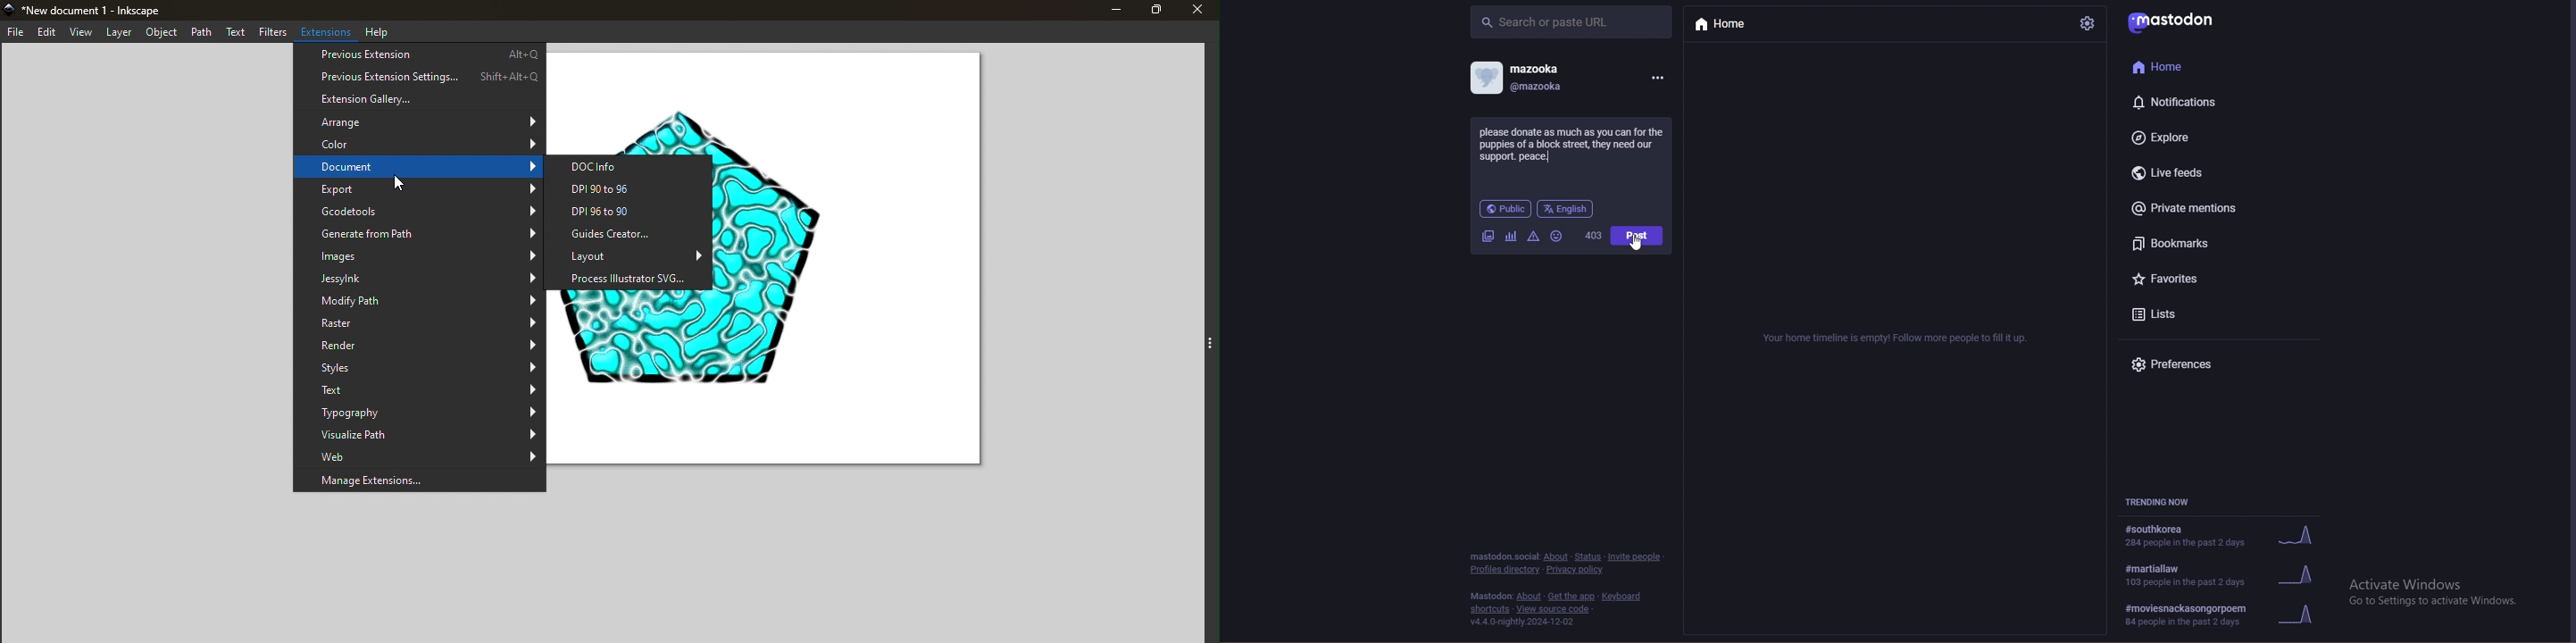  Describe the element at coordinates (1636, 242) in the screenshot. I see `cursor` at that location.